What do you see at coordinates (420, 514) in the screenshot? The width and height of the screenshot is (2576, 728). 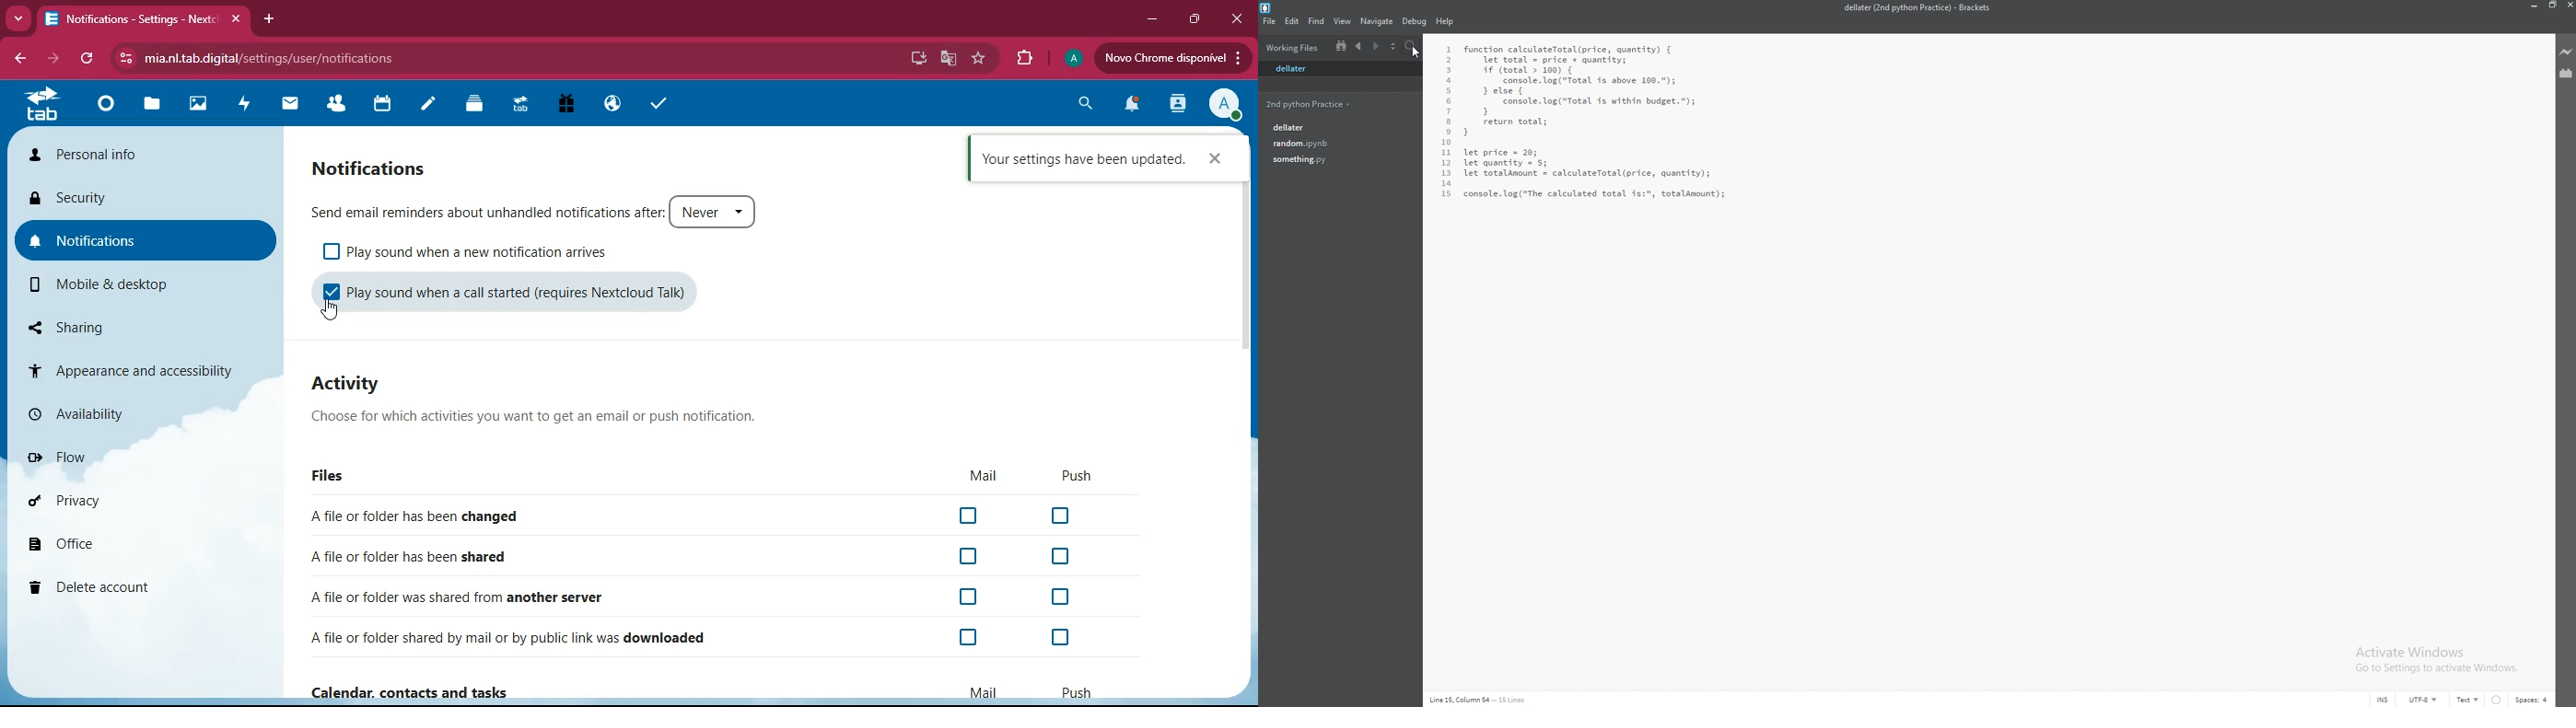 I see `changed` at bounding box center [420, 514].